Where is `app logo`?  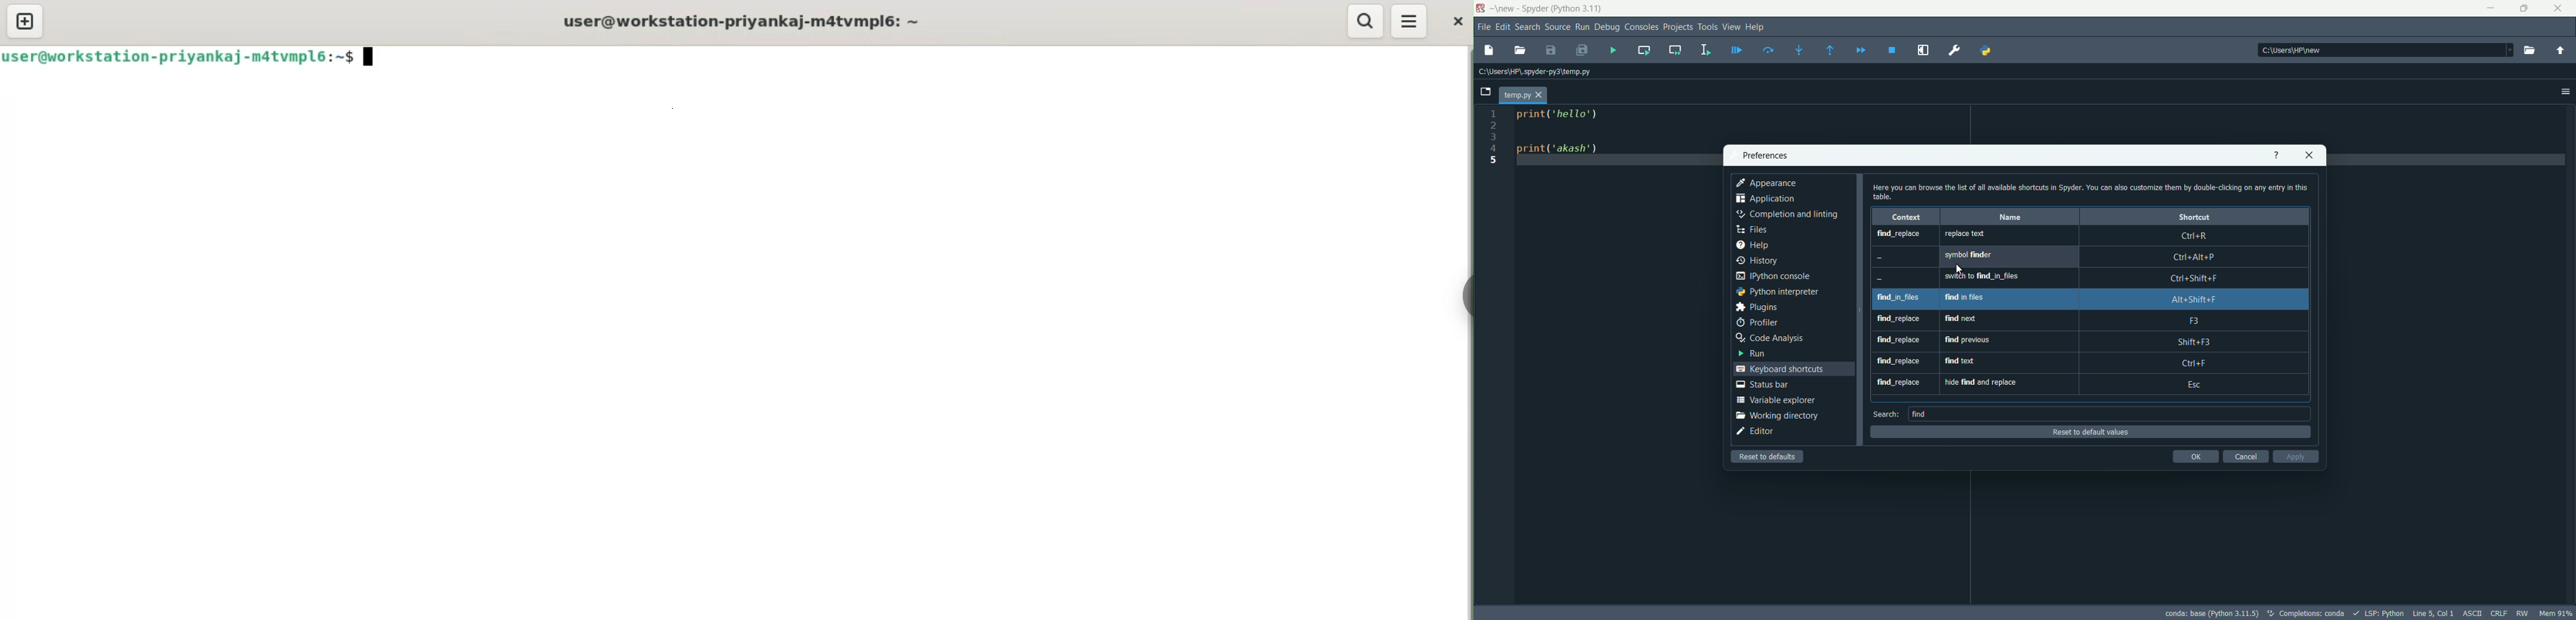
app logo is located at coordinates (1480, 9).